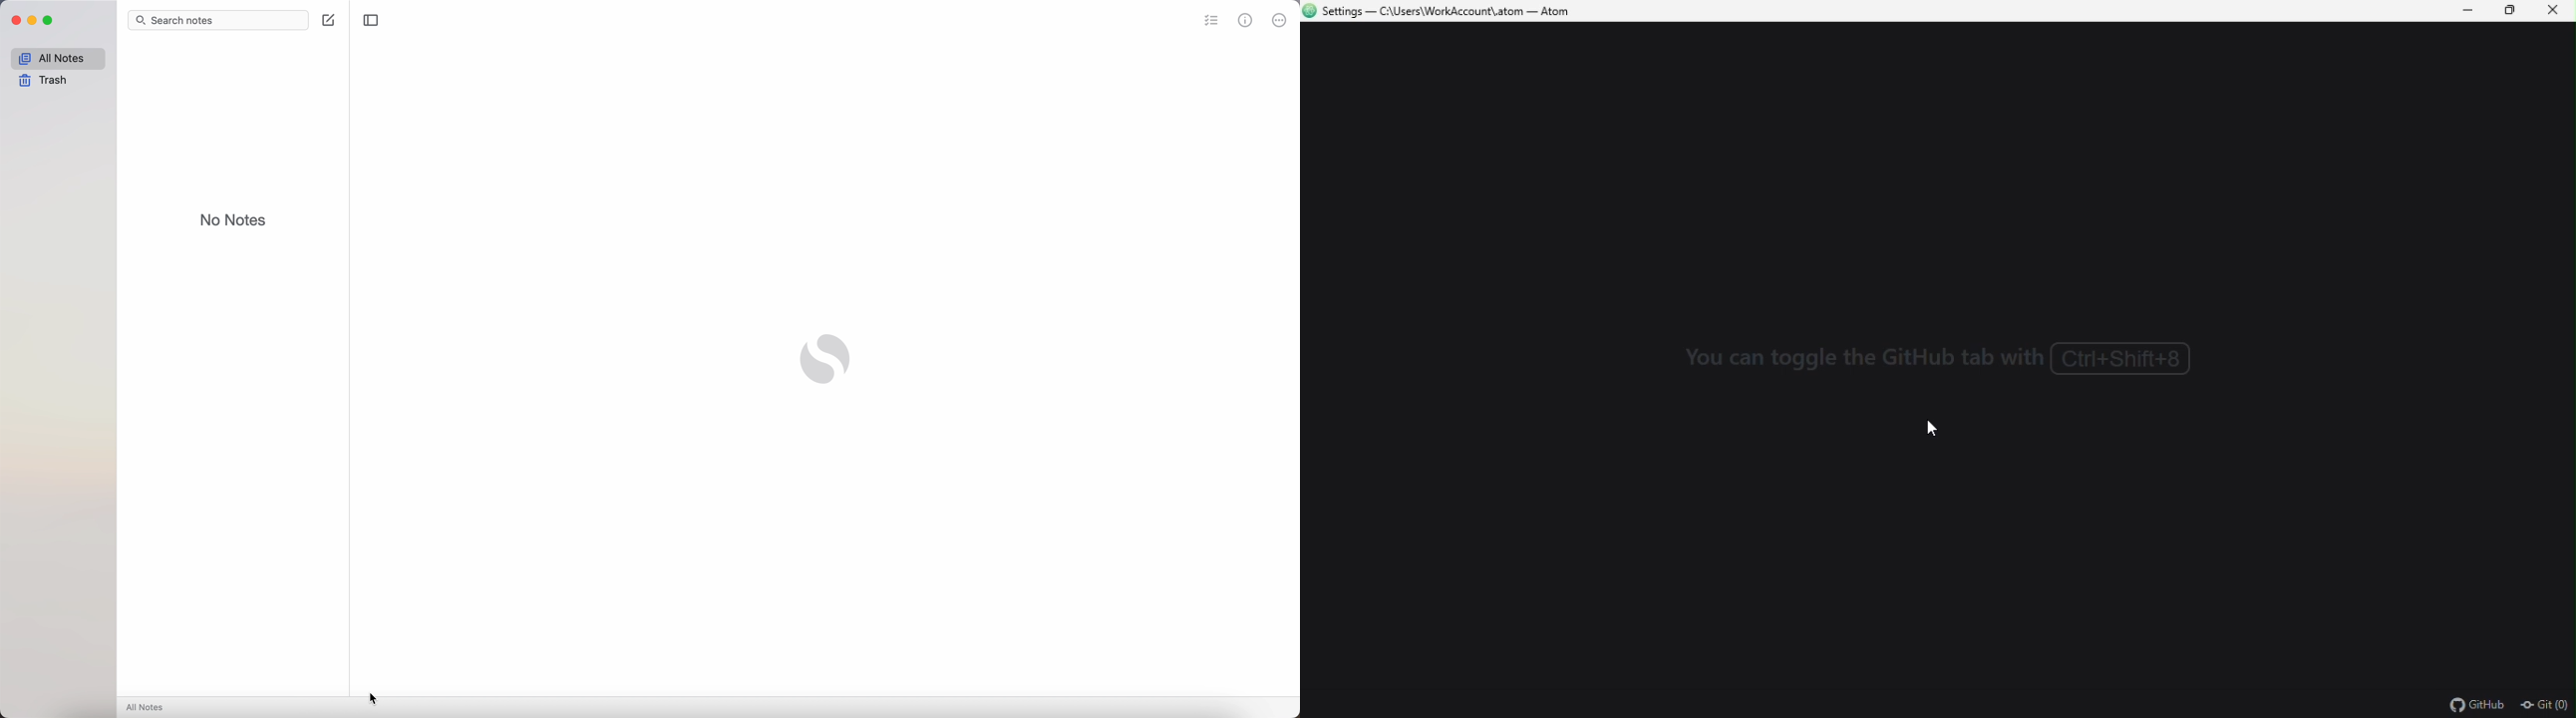 This screenshot has width=2576, height=728. Describe the element at coordinates (35, 21) in the screenshot. I see `minimize` at that location.